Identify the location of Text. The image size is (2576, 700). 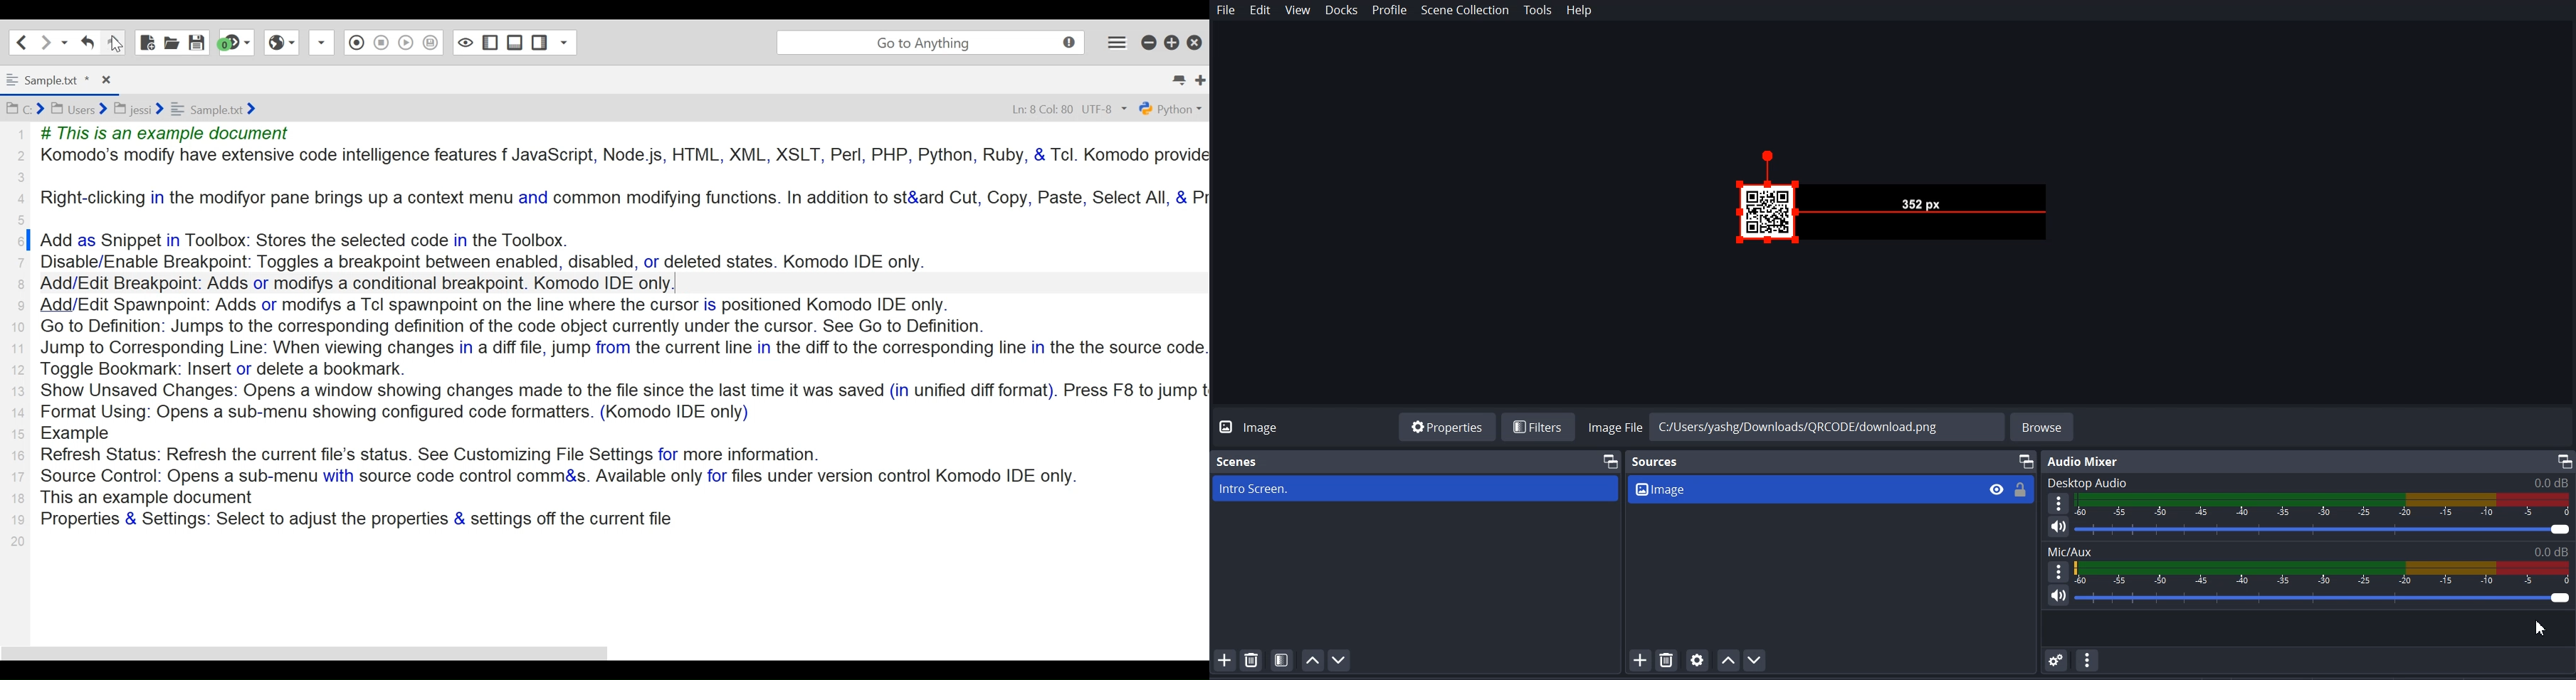
(2309, 551).